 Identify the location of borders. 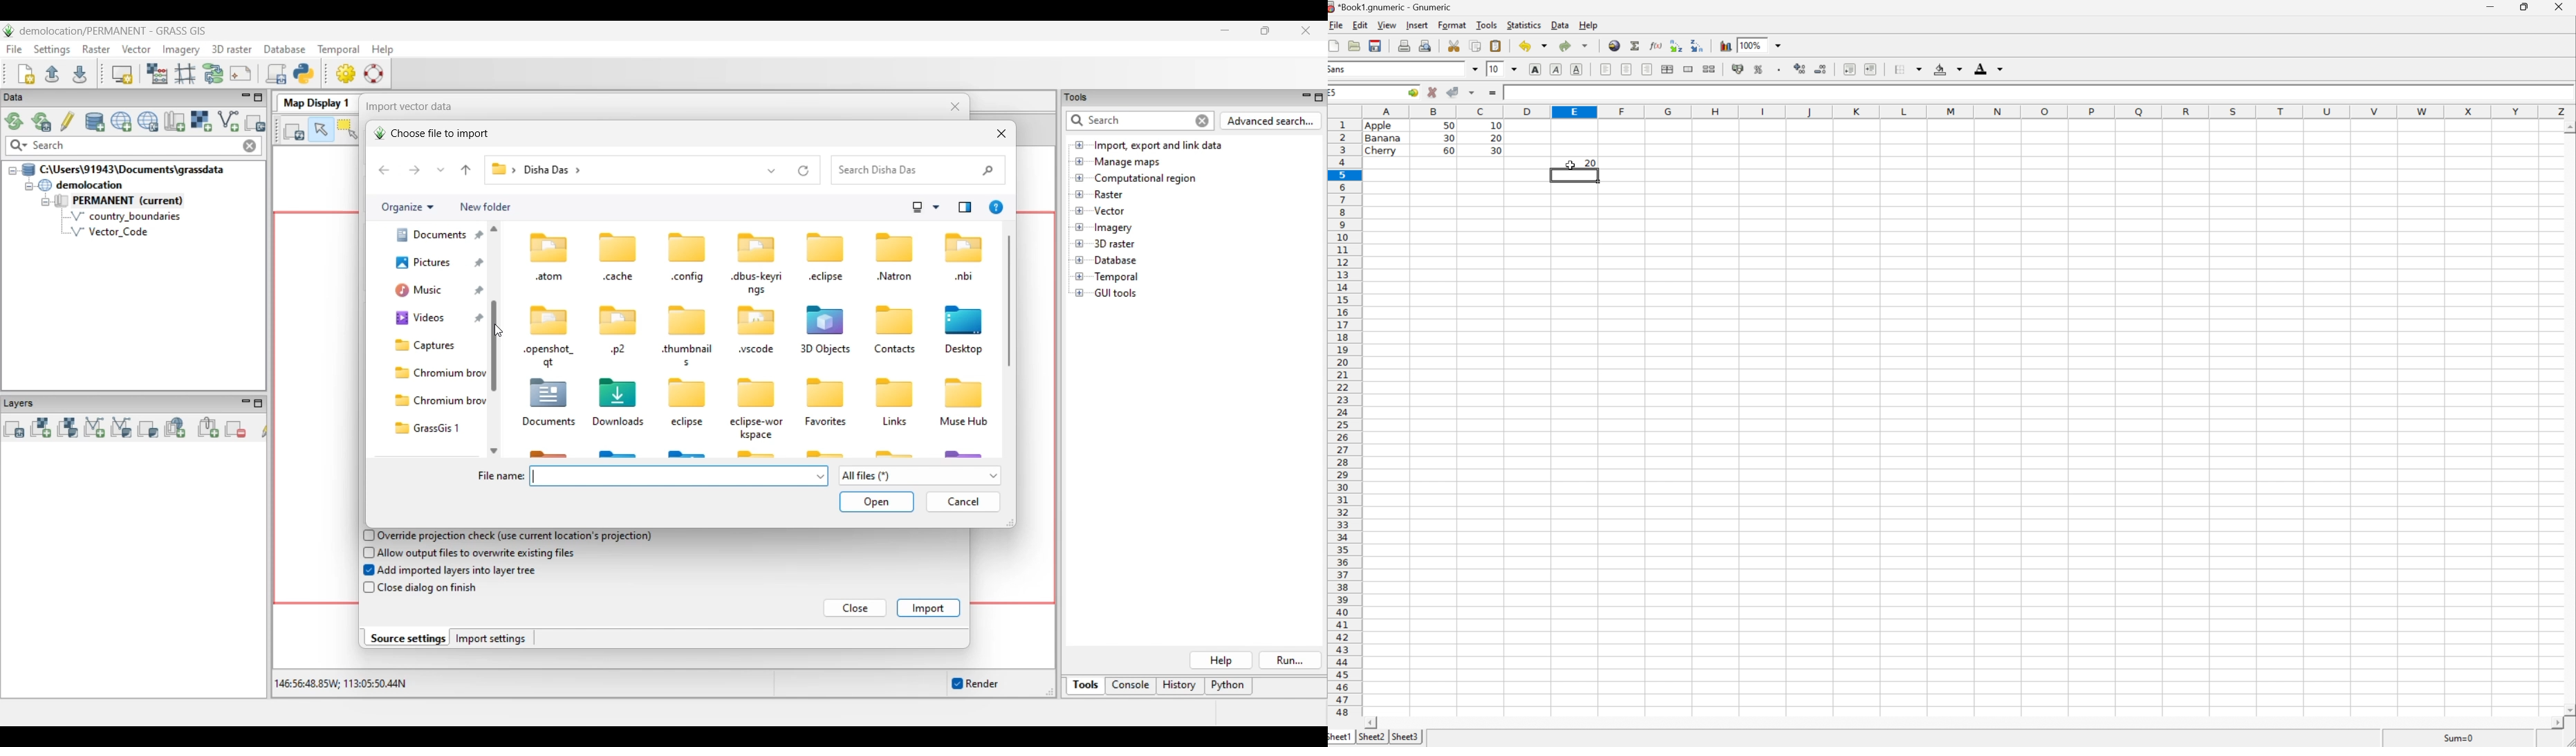
(1908, 70).